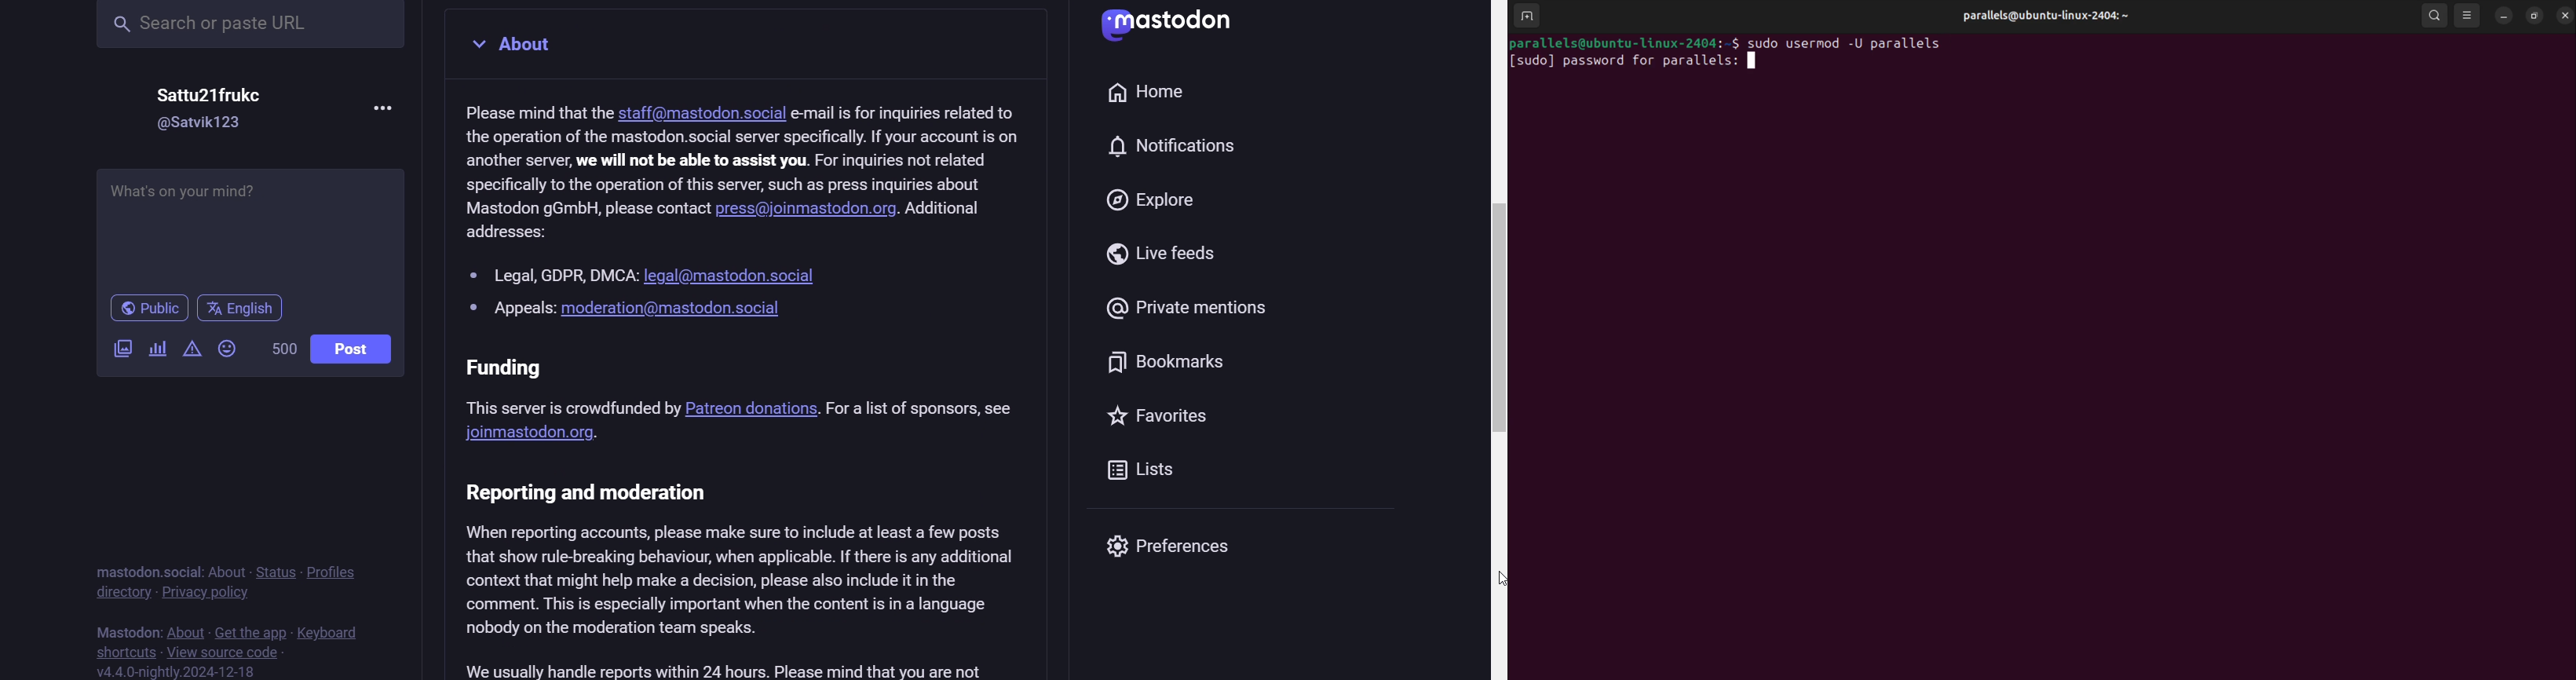 The width and height of the screenshot is (2576, 700). What do you see at coordinates (280, 572) in the screenshot?
I see `status` at bounding box center [280, 572].